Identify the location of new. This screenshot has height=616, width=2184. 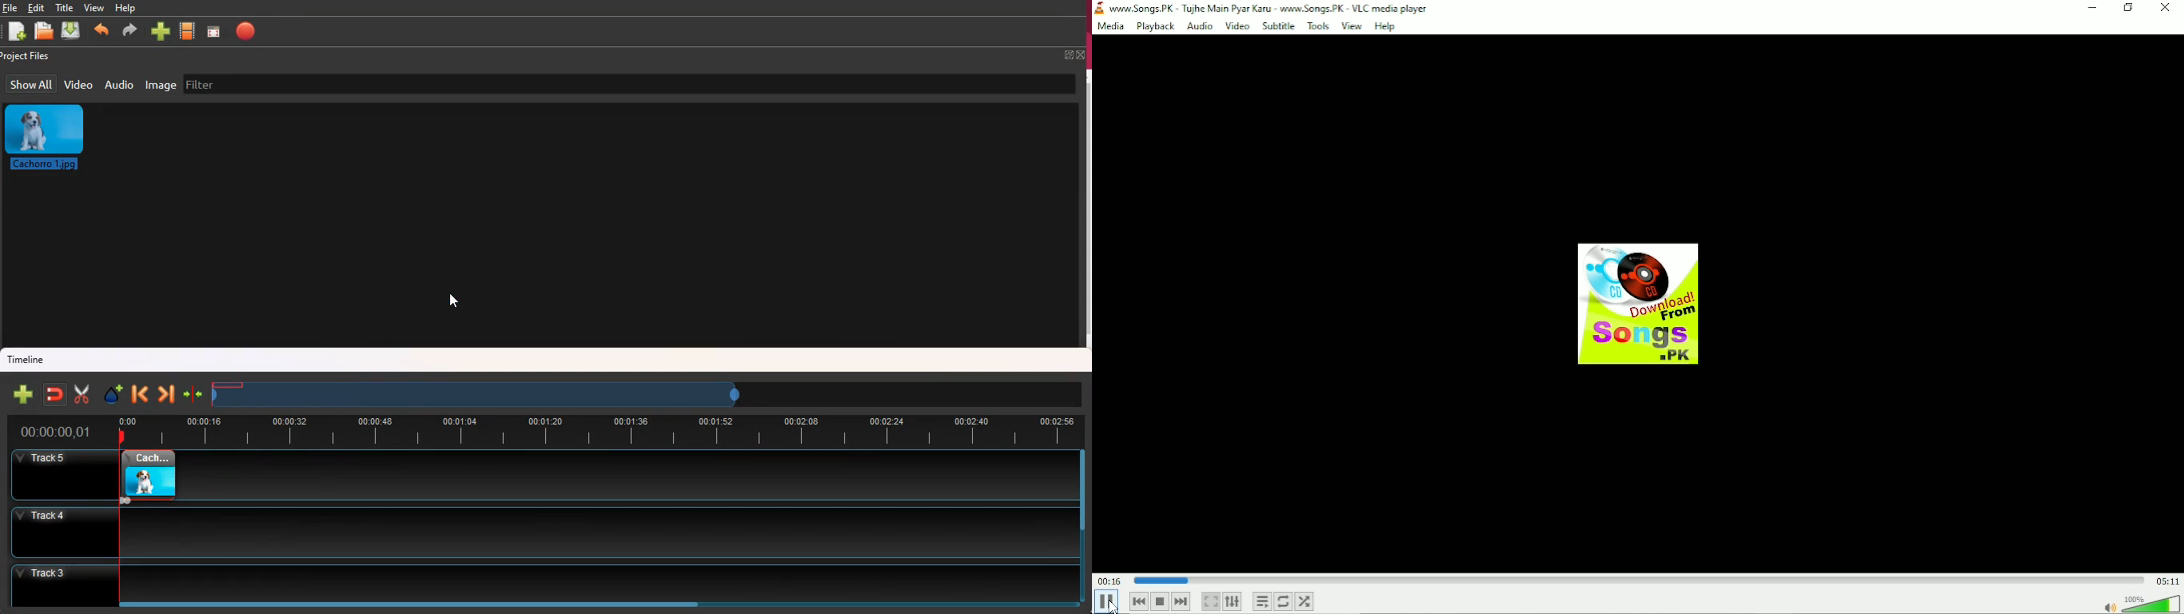
(16, 32).